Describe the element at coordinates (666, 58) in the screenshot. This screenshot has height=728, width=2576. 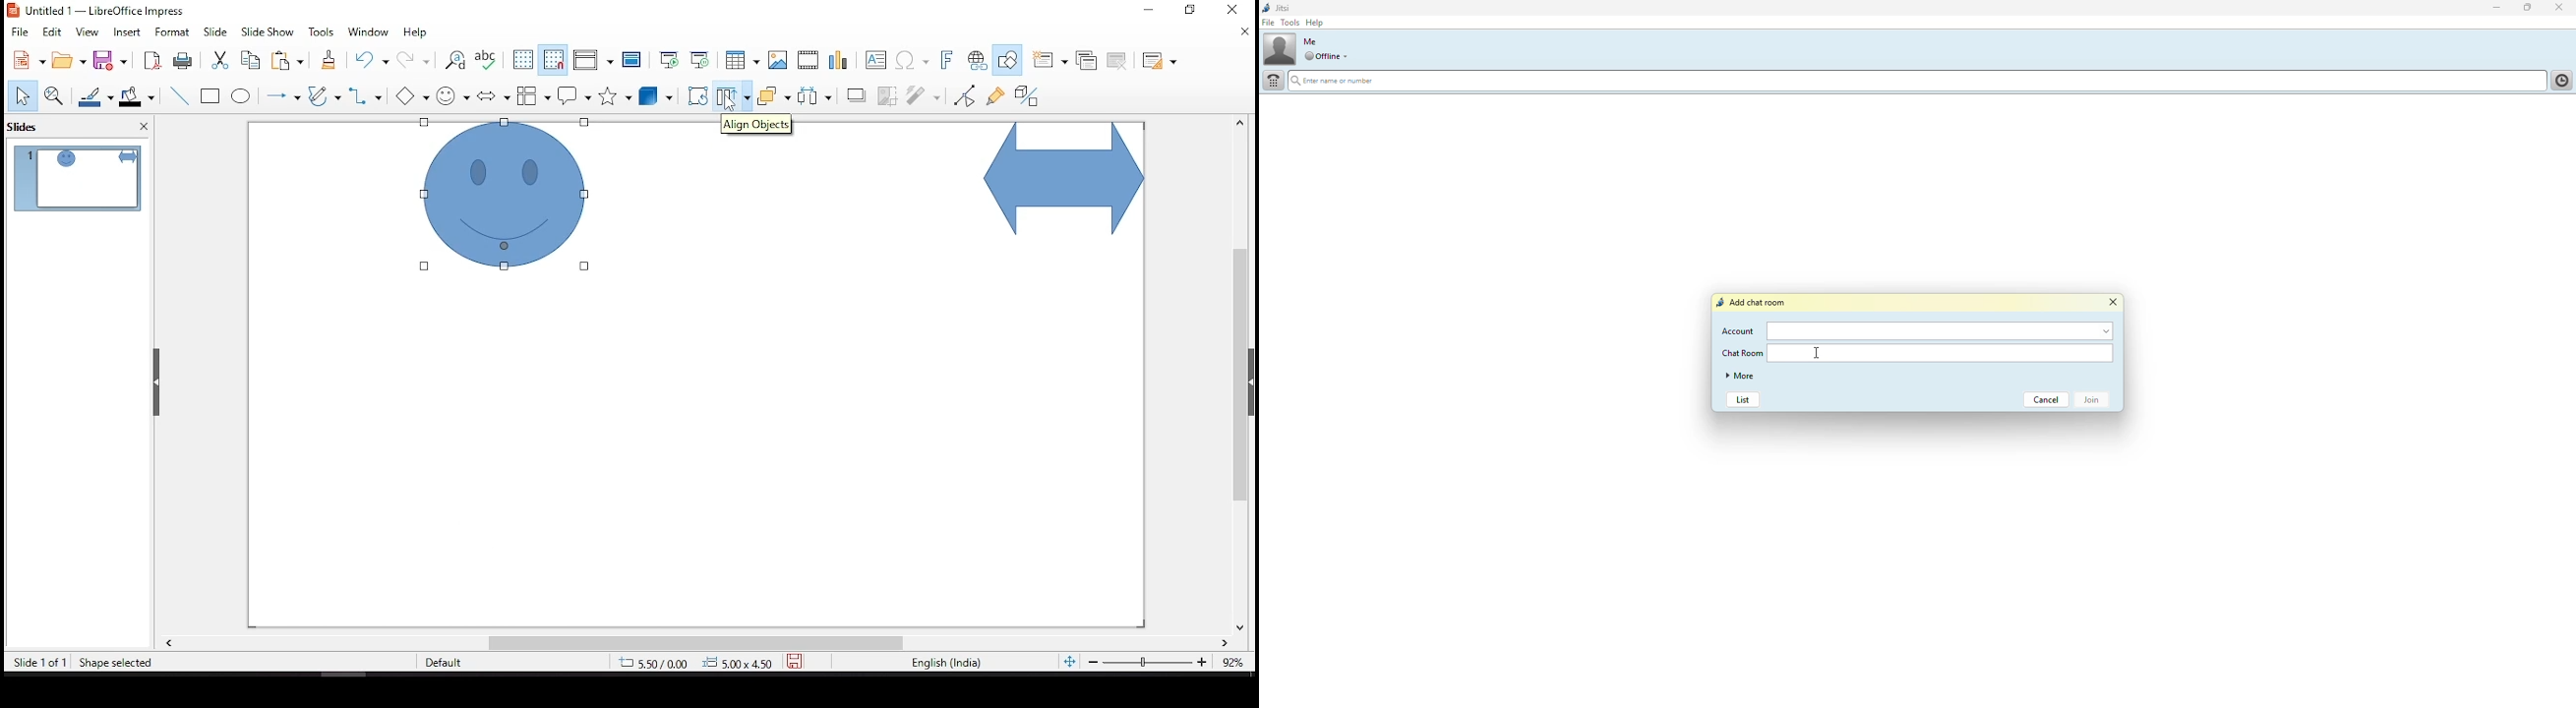
I see `start from first slide` at that location.